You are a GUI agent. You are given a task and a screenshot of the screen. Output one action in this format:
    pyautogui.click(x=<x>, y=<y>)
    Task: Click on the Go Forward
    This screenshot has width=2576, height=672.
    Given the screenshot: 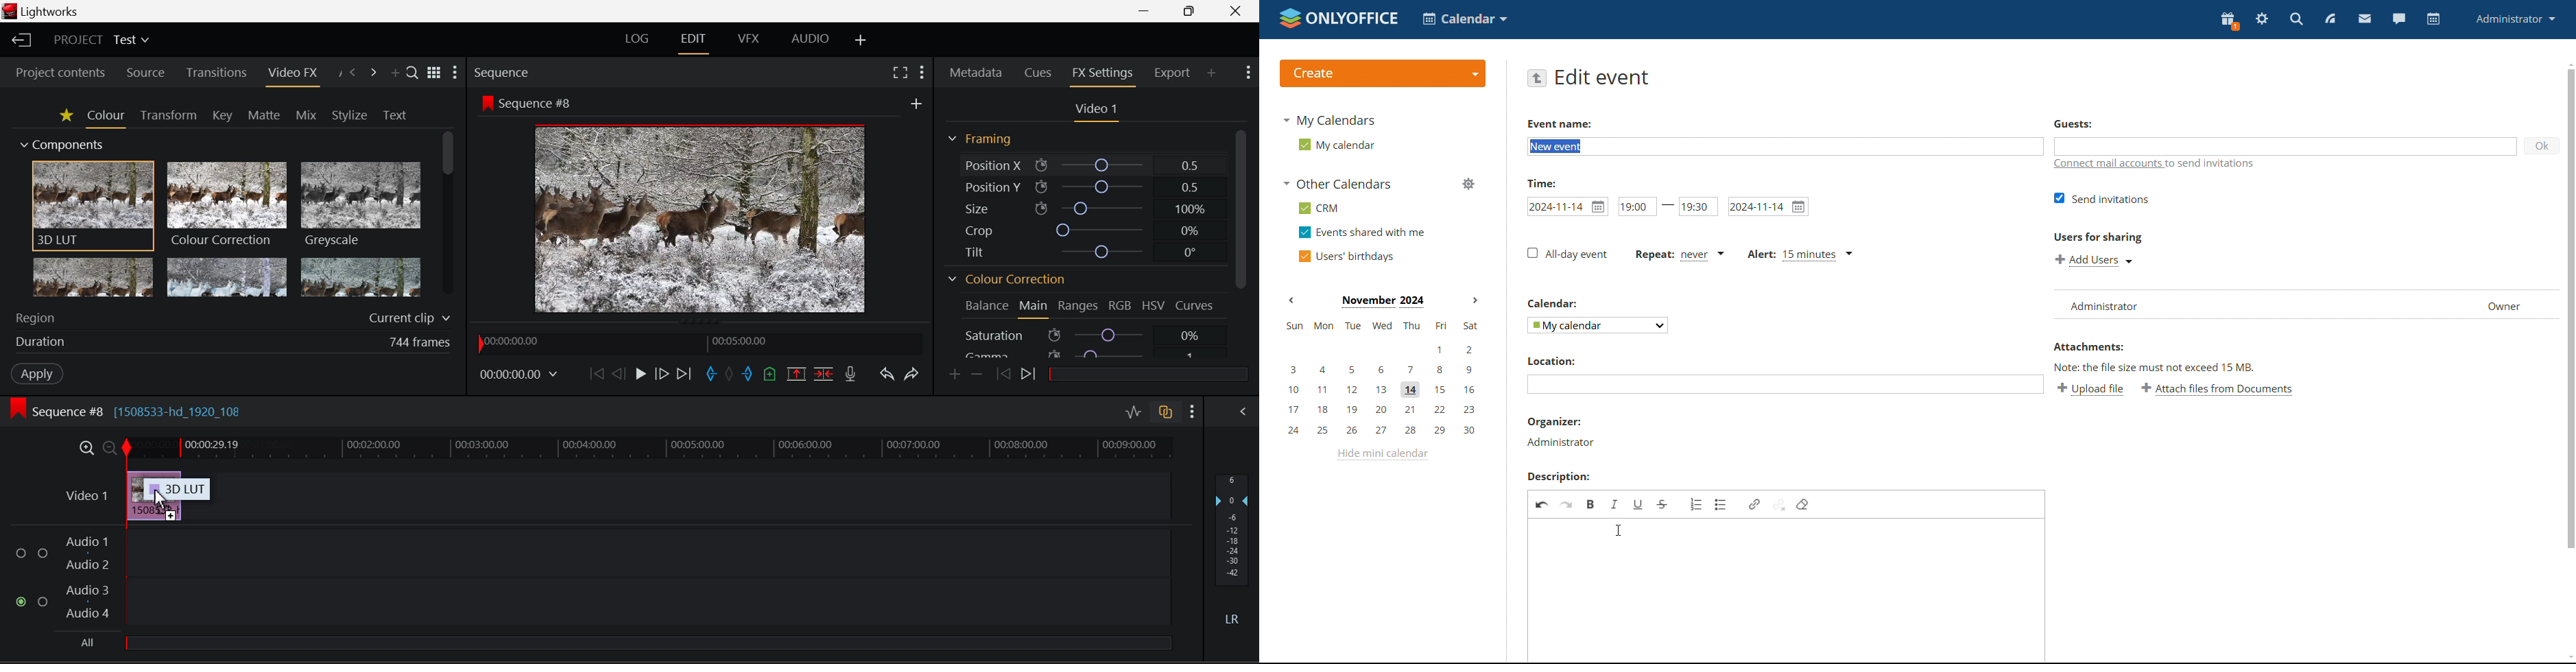 What is the action you would take?
    pyautogui.click(x=663, y=376)
    